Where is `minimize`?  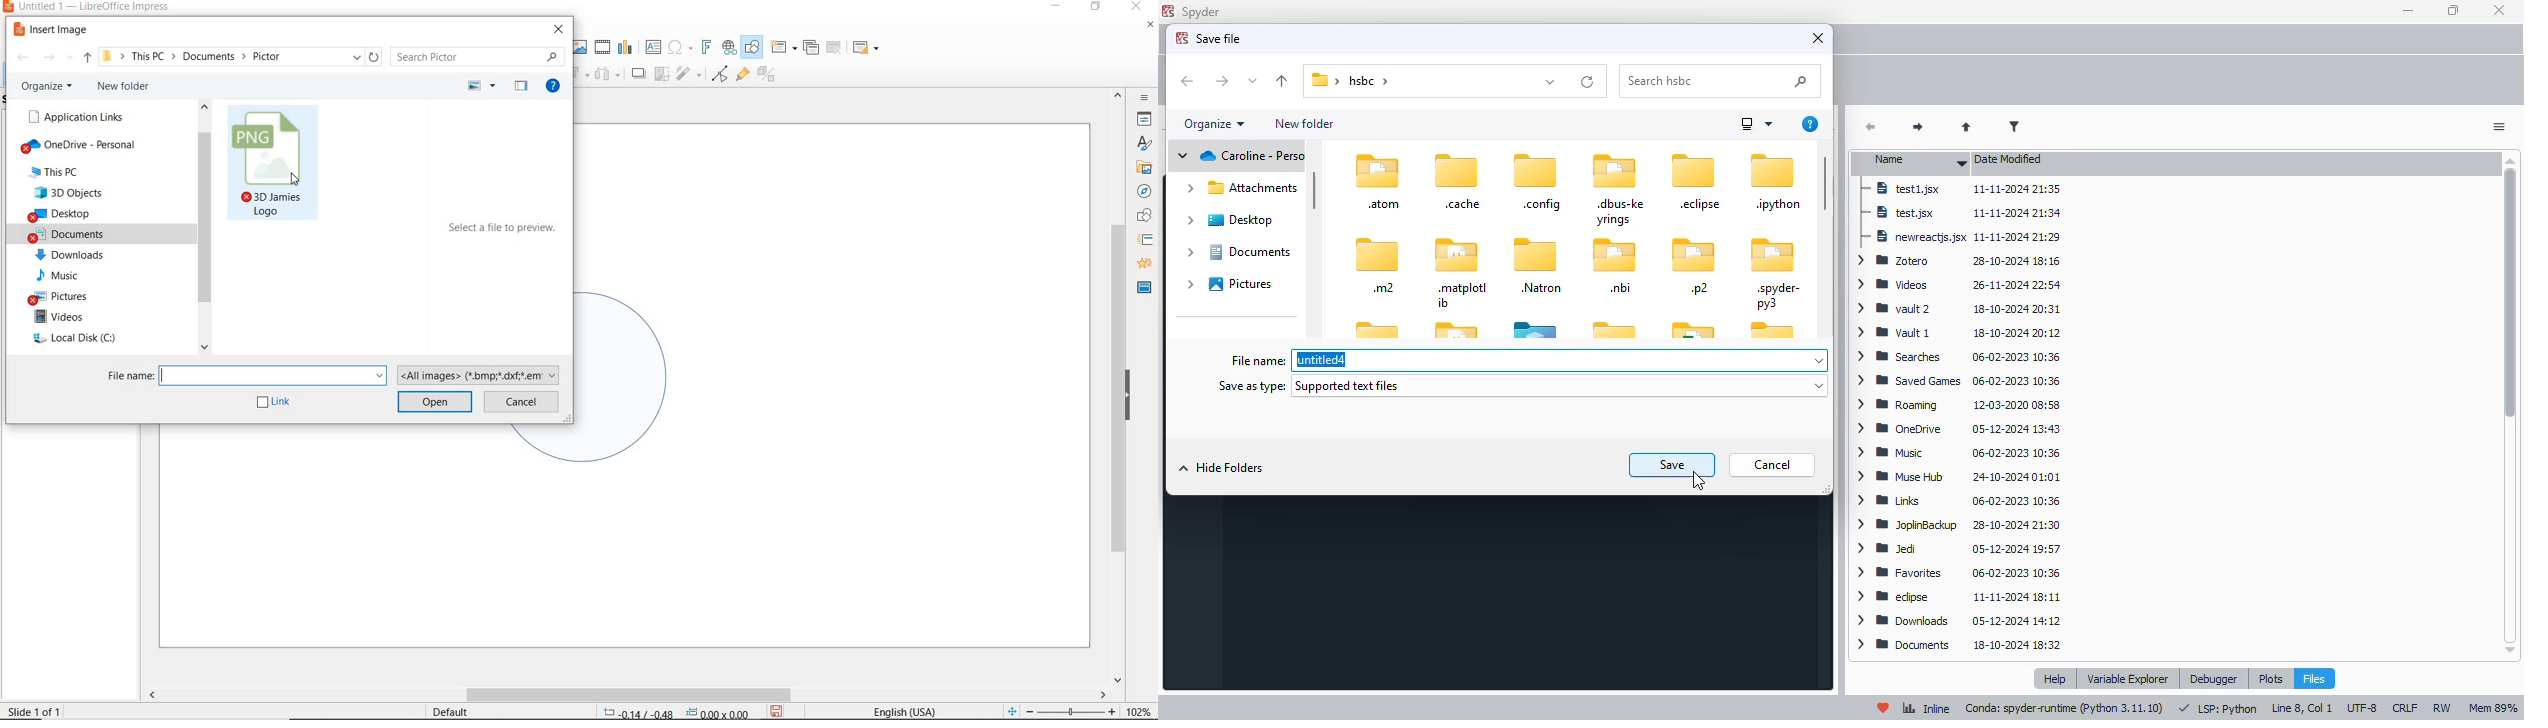
minimize is located at coordinates (1058, 8).